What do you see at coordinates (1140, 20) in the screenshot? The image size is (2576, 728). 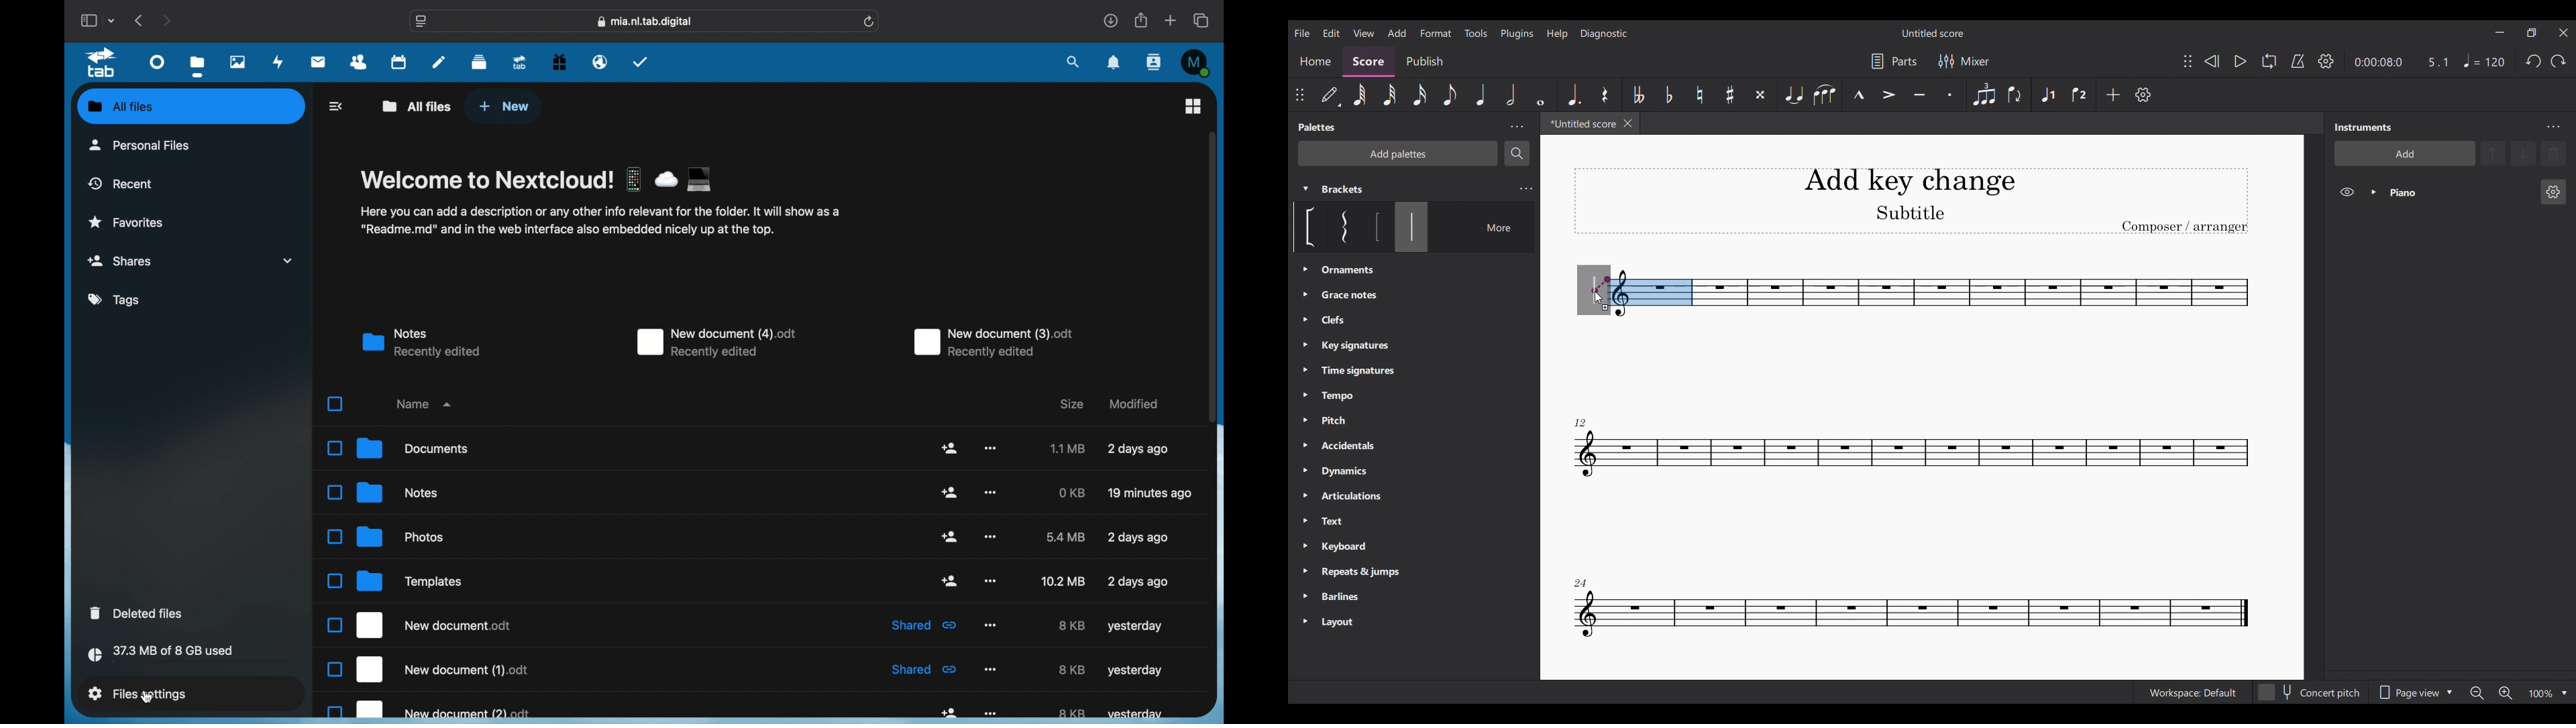 I see `share` at bounding box center [1140, 20].